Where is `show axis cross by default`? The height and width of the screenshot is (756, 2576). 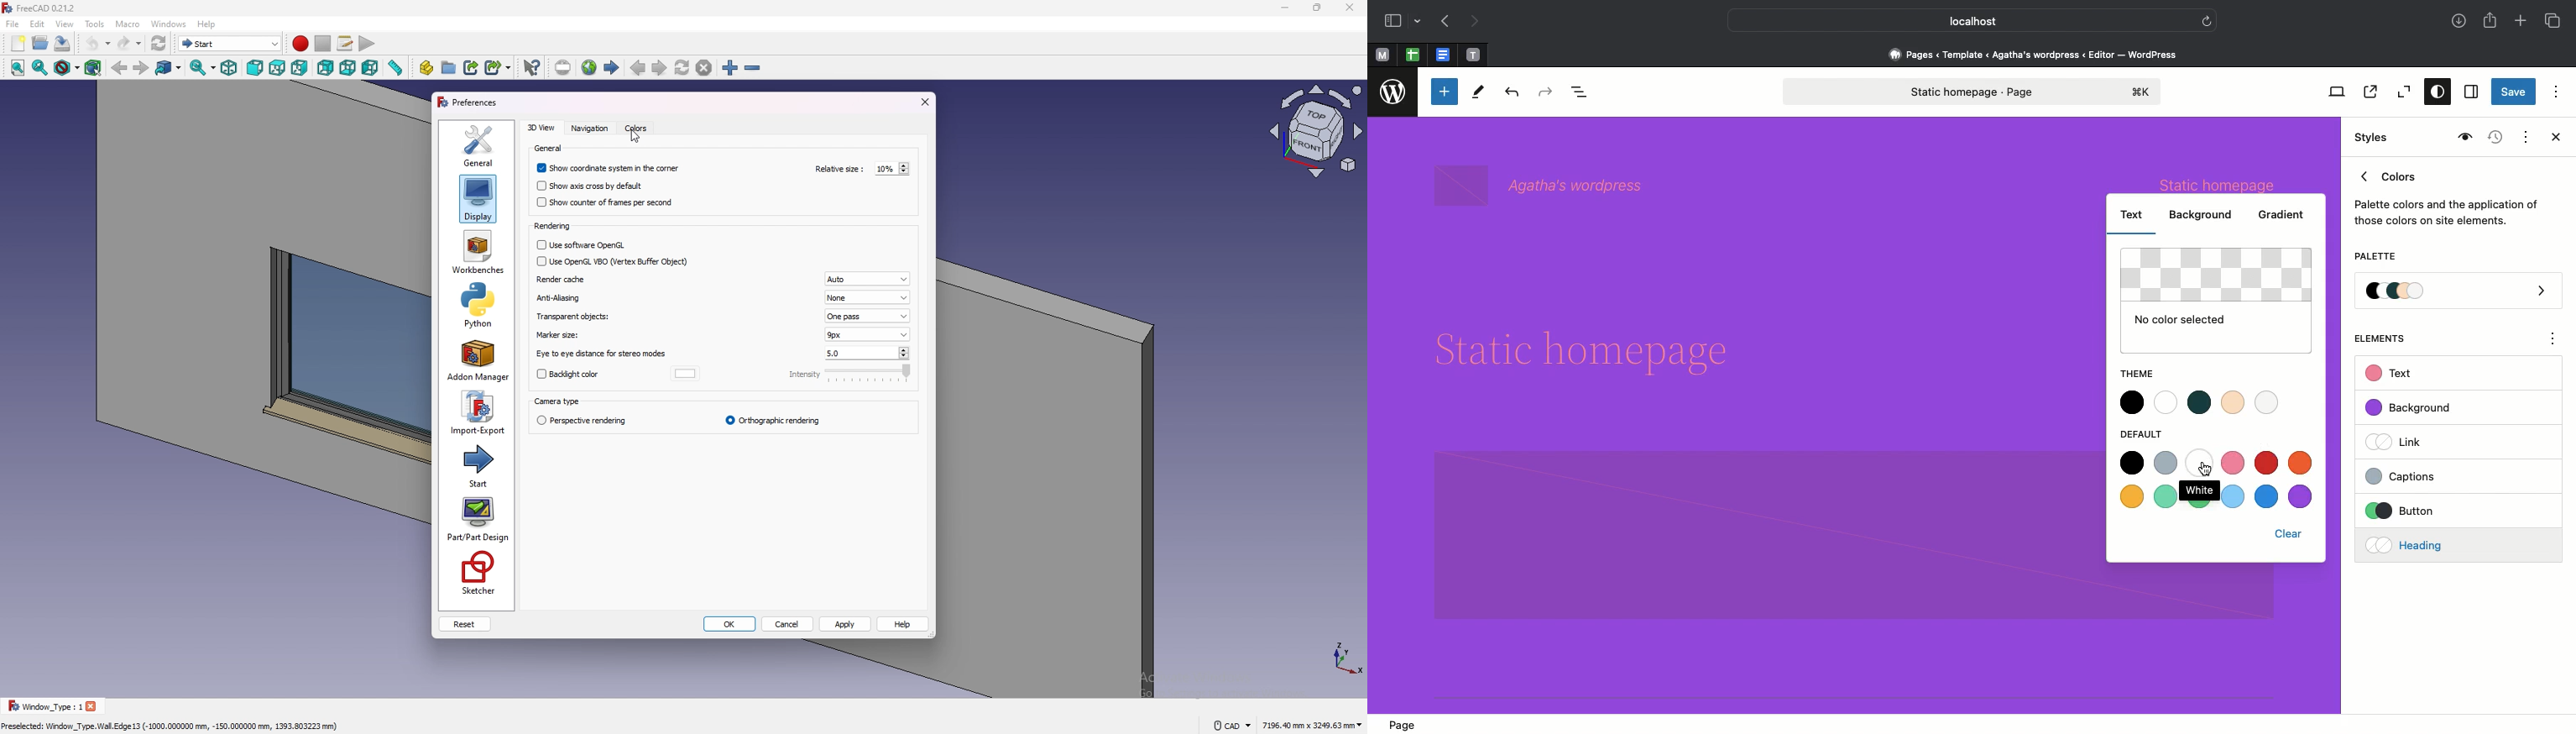
show axis cross by default is located at coordinates (592, 186).